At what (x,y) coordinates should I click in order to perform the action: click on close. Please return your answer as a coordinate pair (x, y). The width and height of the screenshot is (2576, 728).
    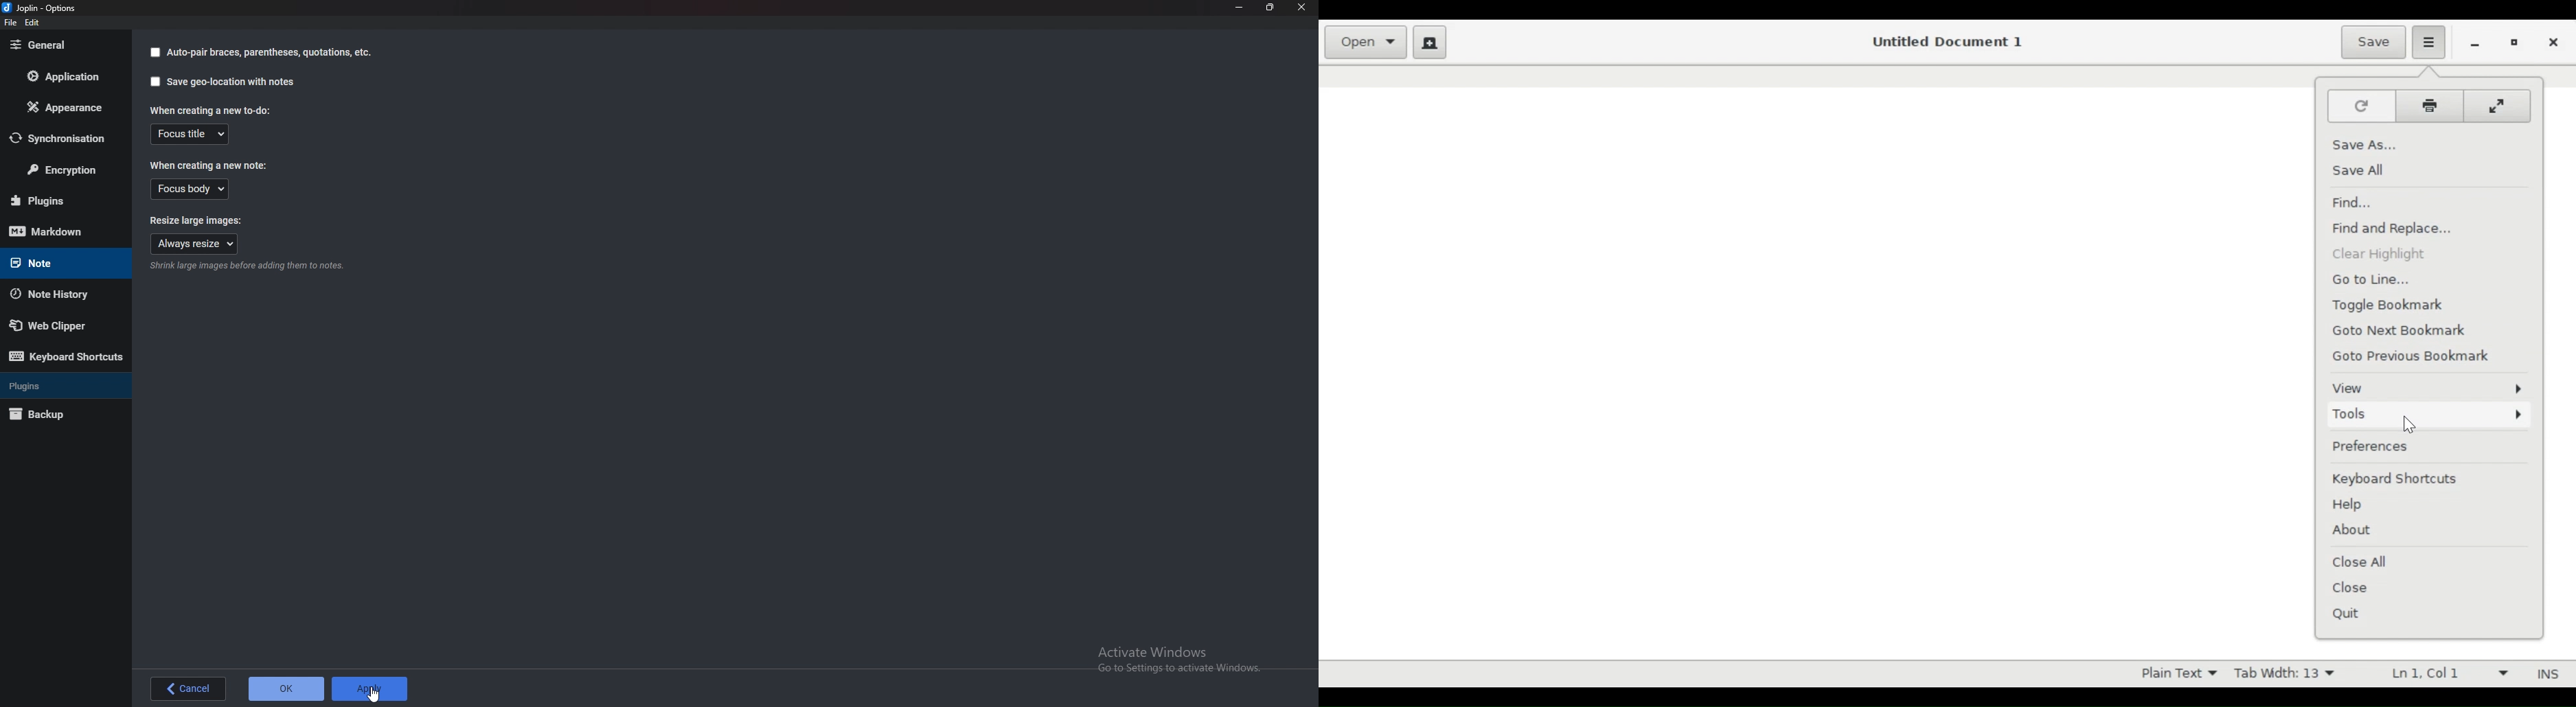
    Looking at the image, I should click on (2553, 43).